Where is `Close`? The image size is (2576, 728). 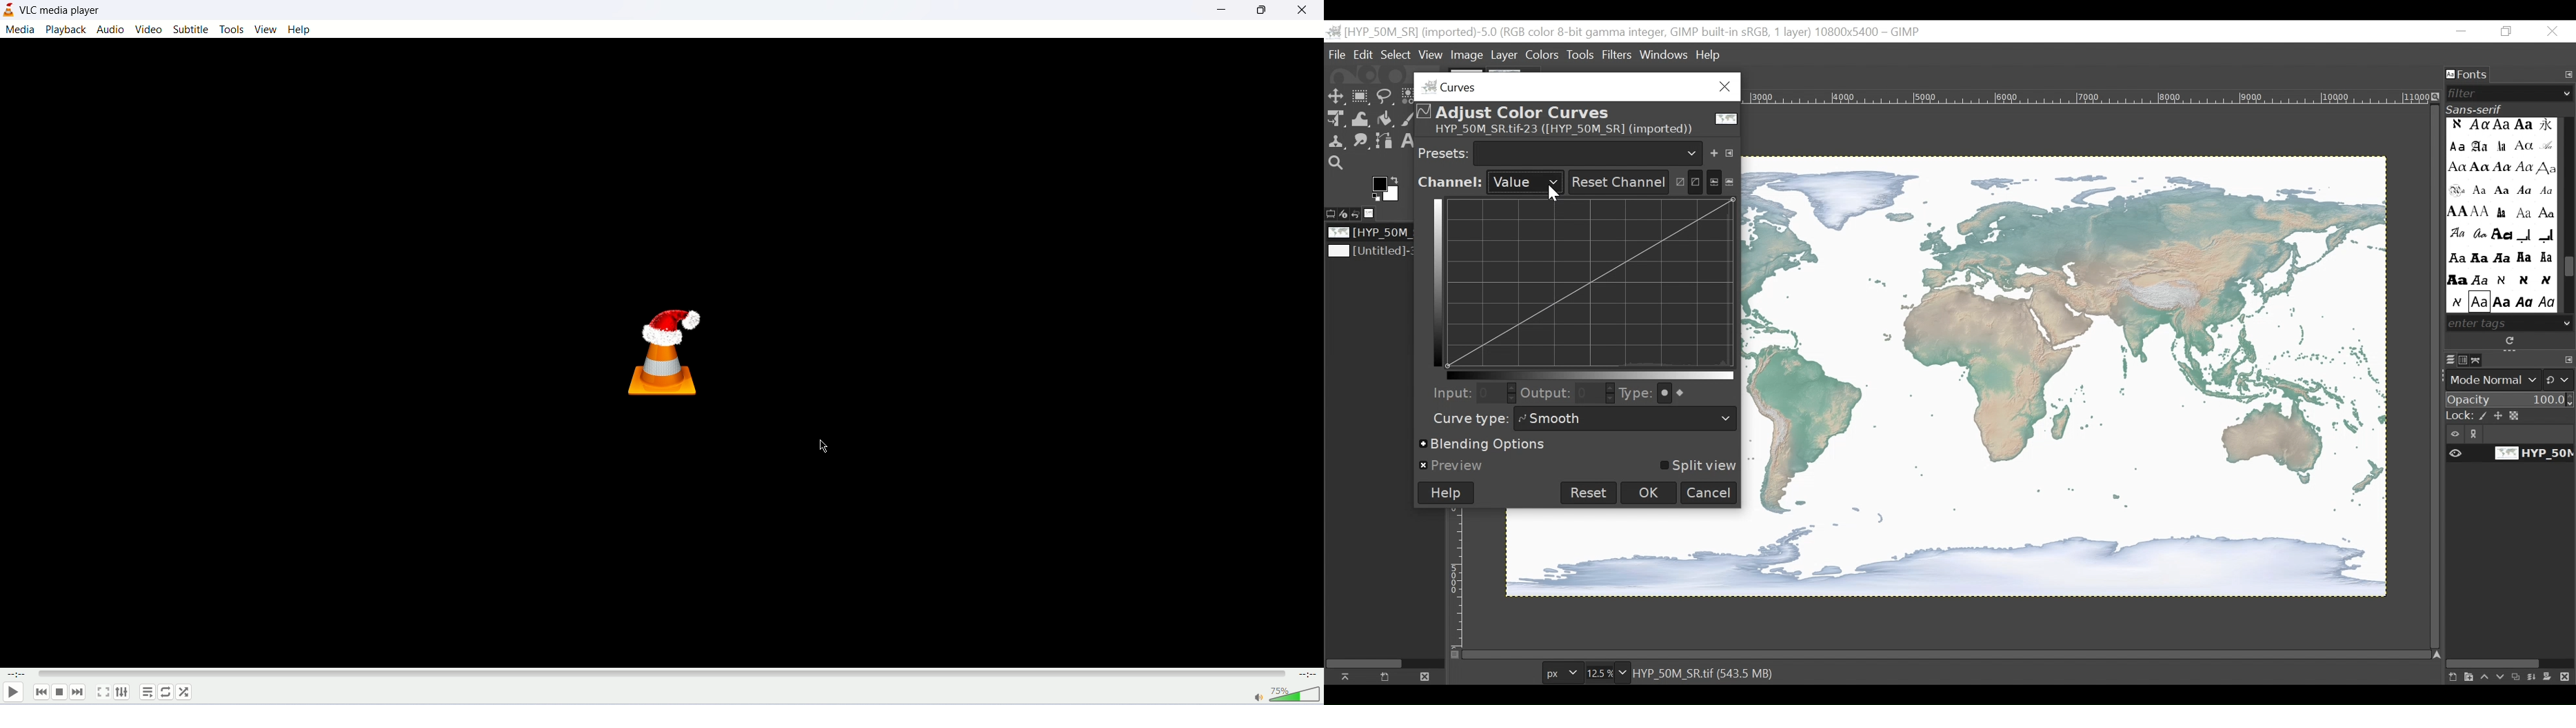 Close is located at coordinates (1423, 676).